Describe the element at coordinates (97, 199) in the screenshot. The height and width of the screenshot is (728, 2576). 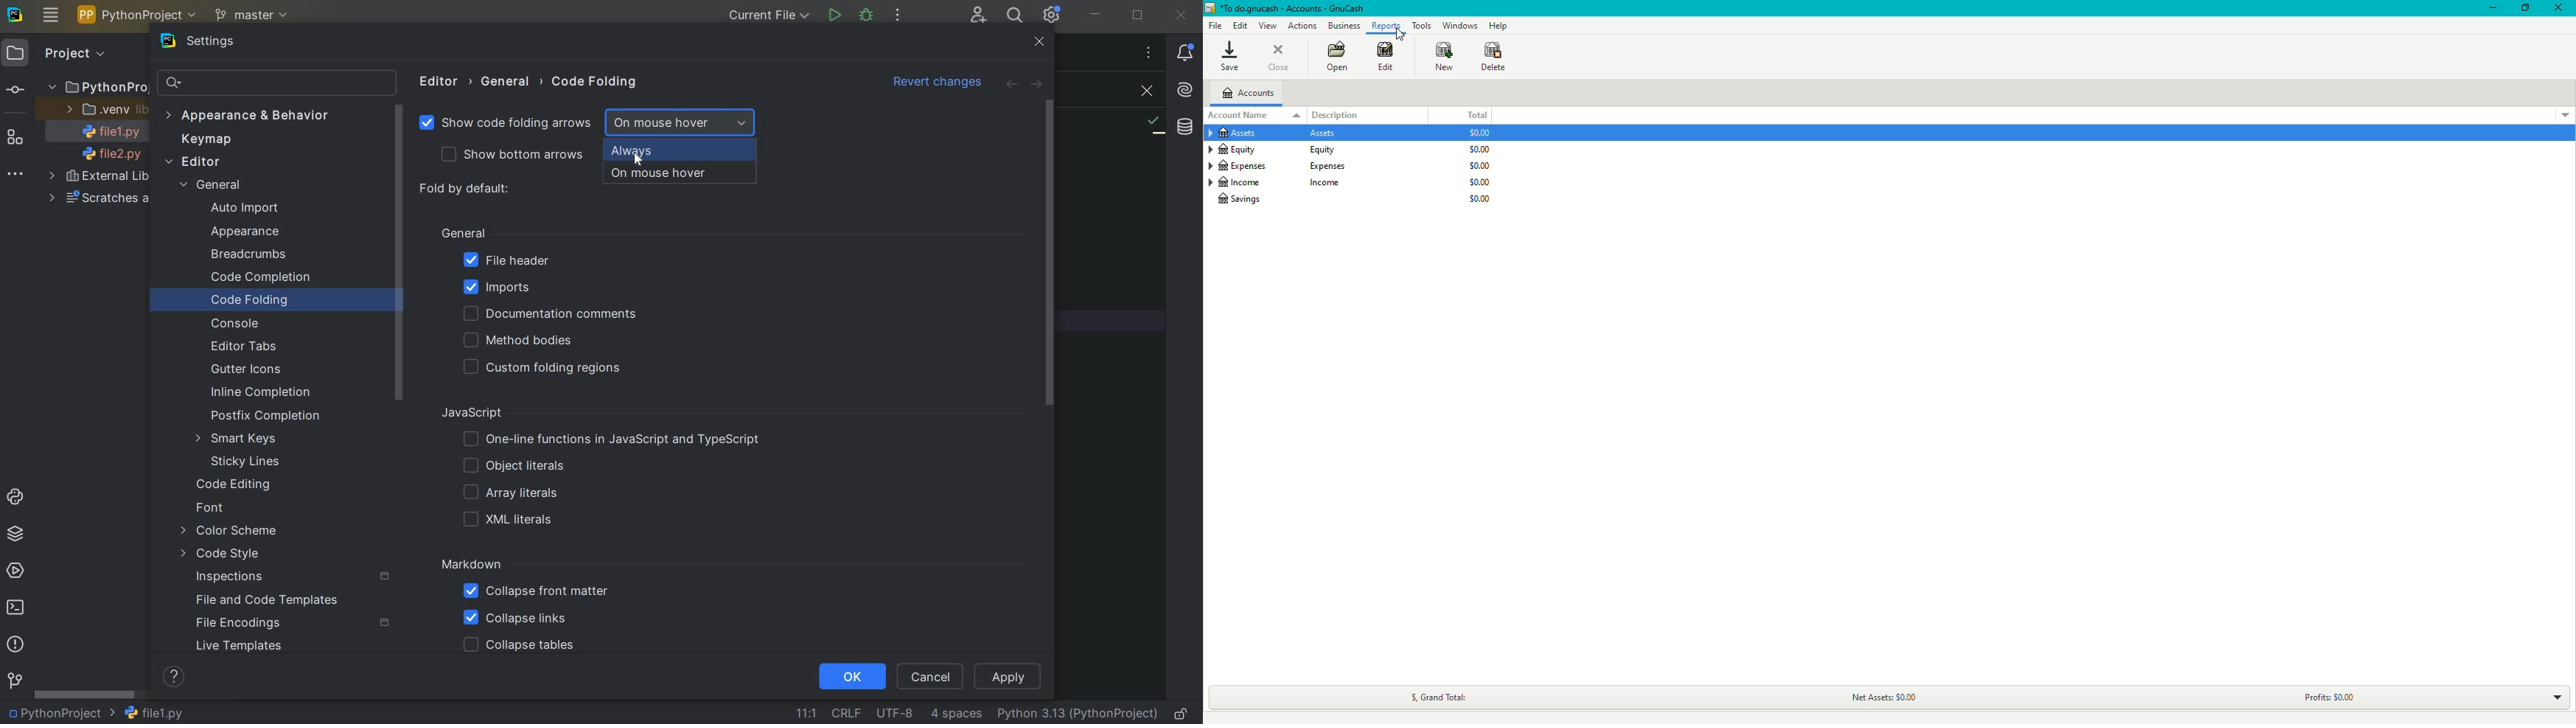
I see `SCRATCHES AND CONSOLES` at that location.